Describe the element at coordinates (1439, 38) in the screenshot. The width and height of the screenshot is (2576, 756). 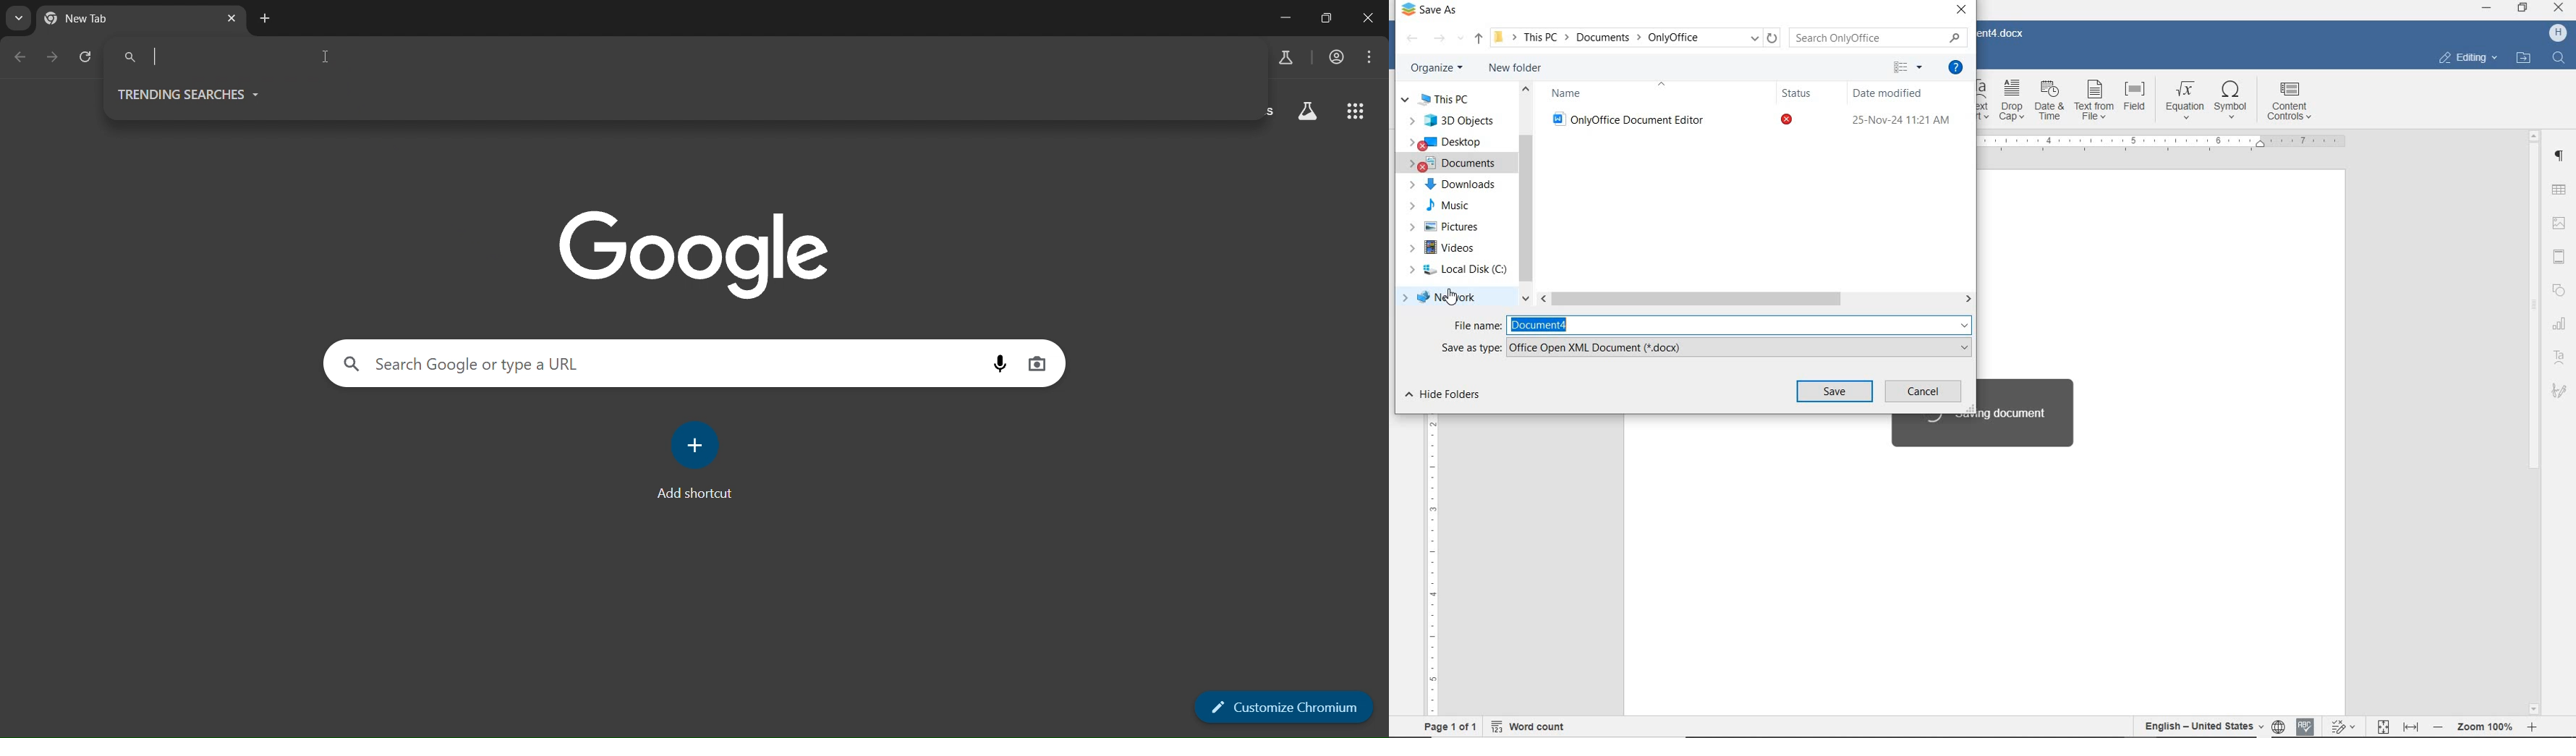
I see `forward` at that location.